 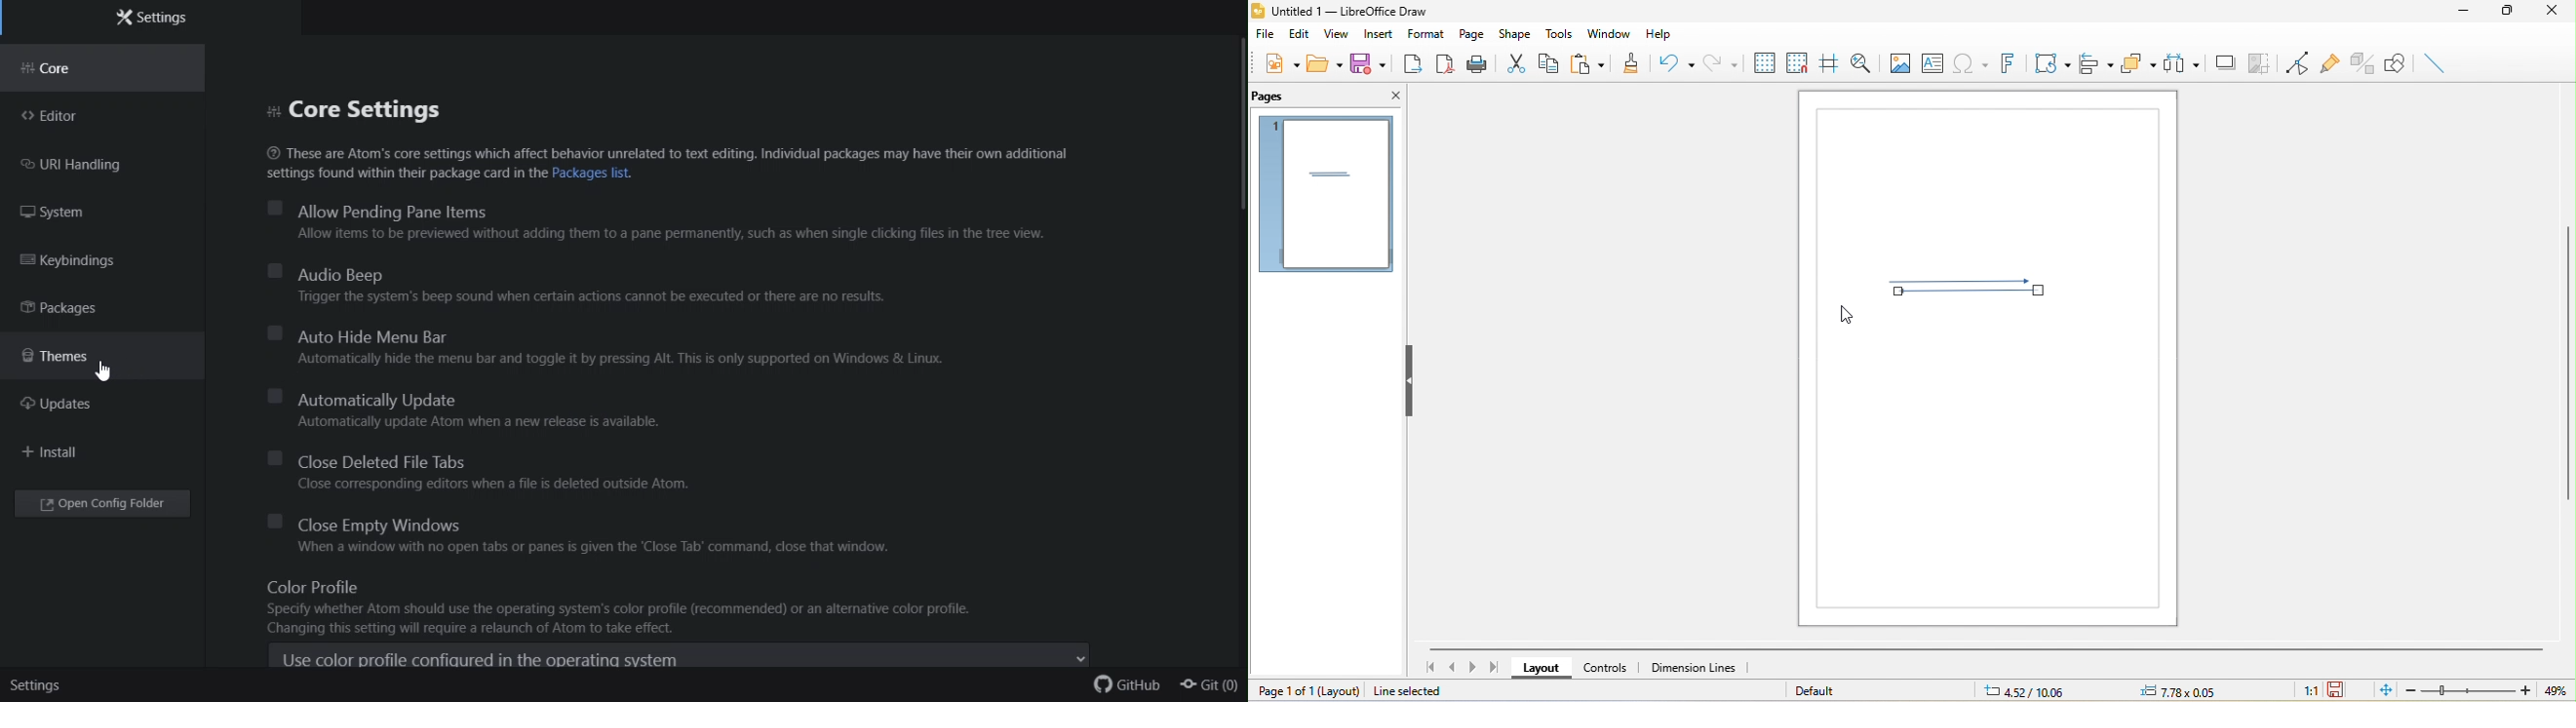 I want to click on save, so click(x=1368, y=62).